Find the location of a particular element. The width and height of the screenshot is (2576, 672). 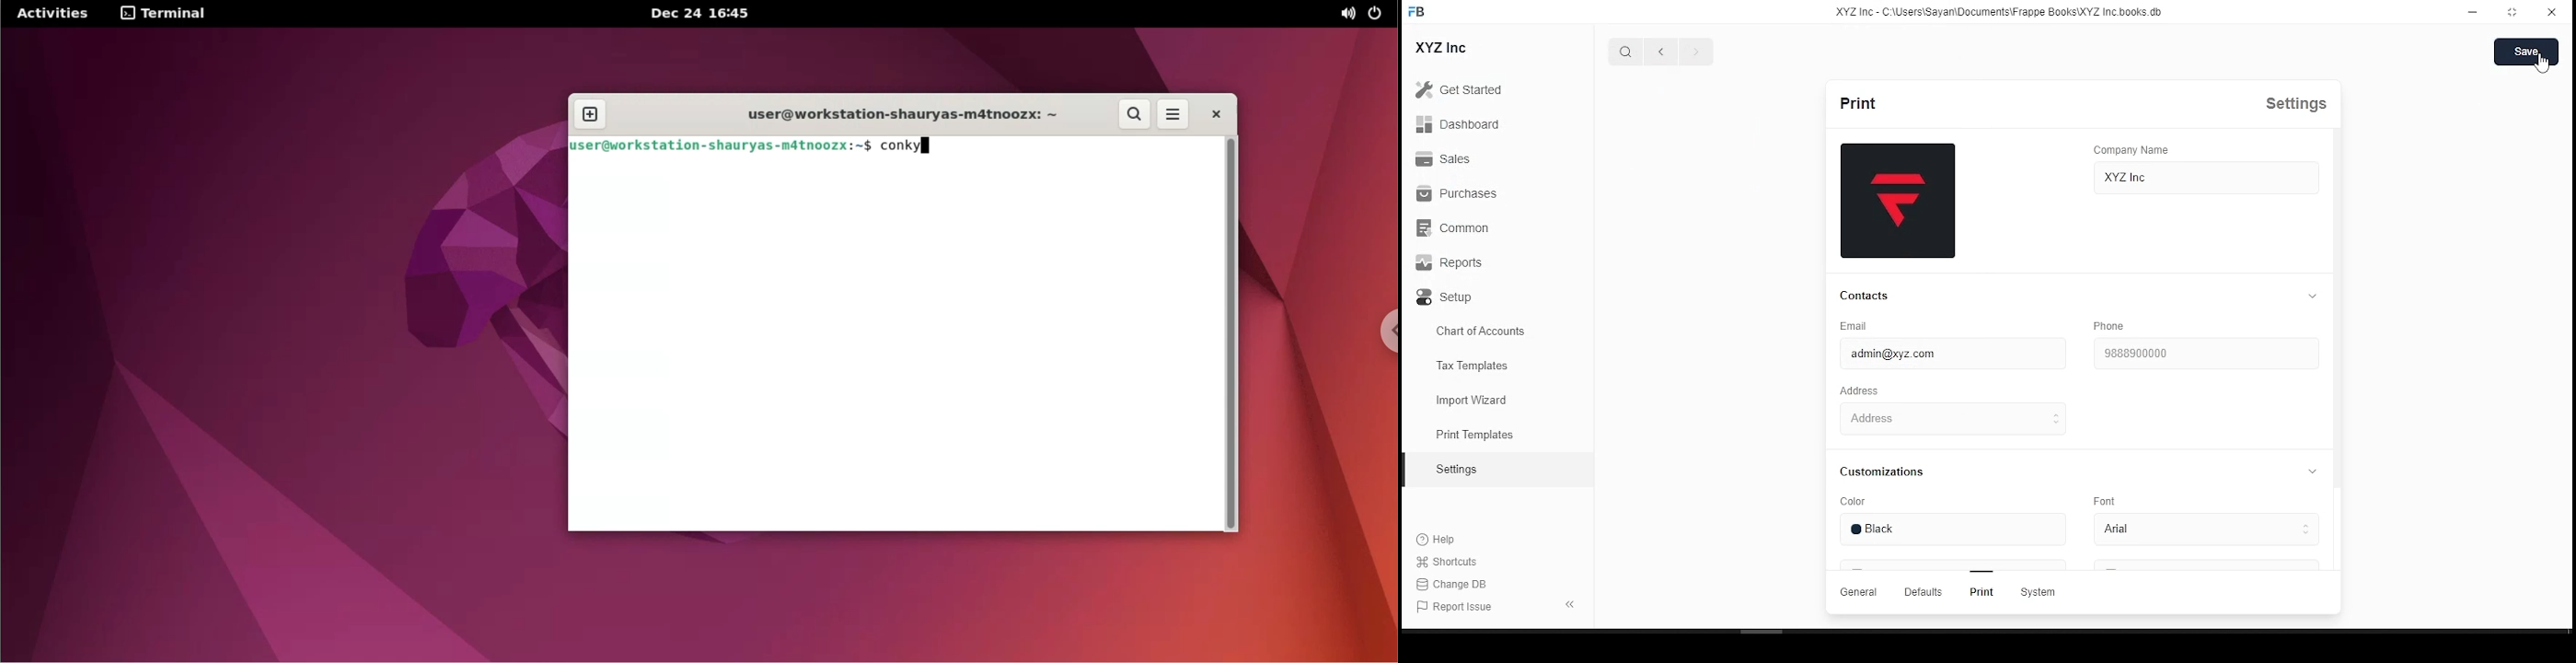

previous is located at coordinates (1658, 52).